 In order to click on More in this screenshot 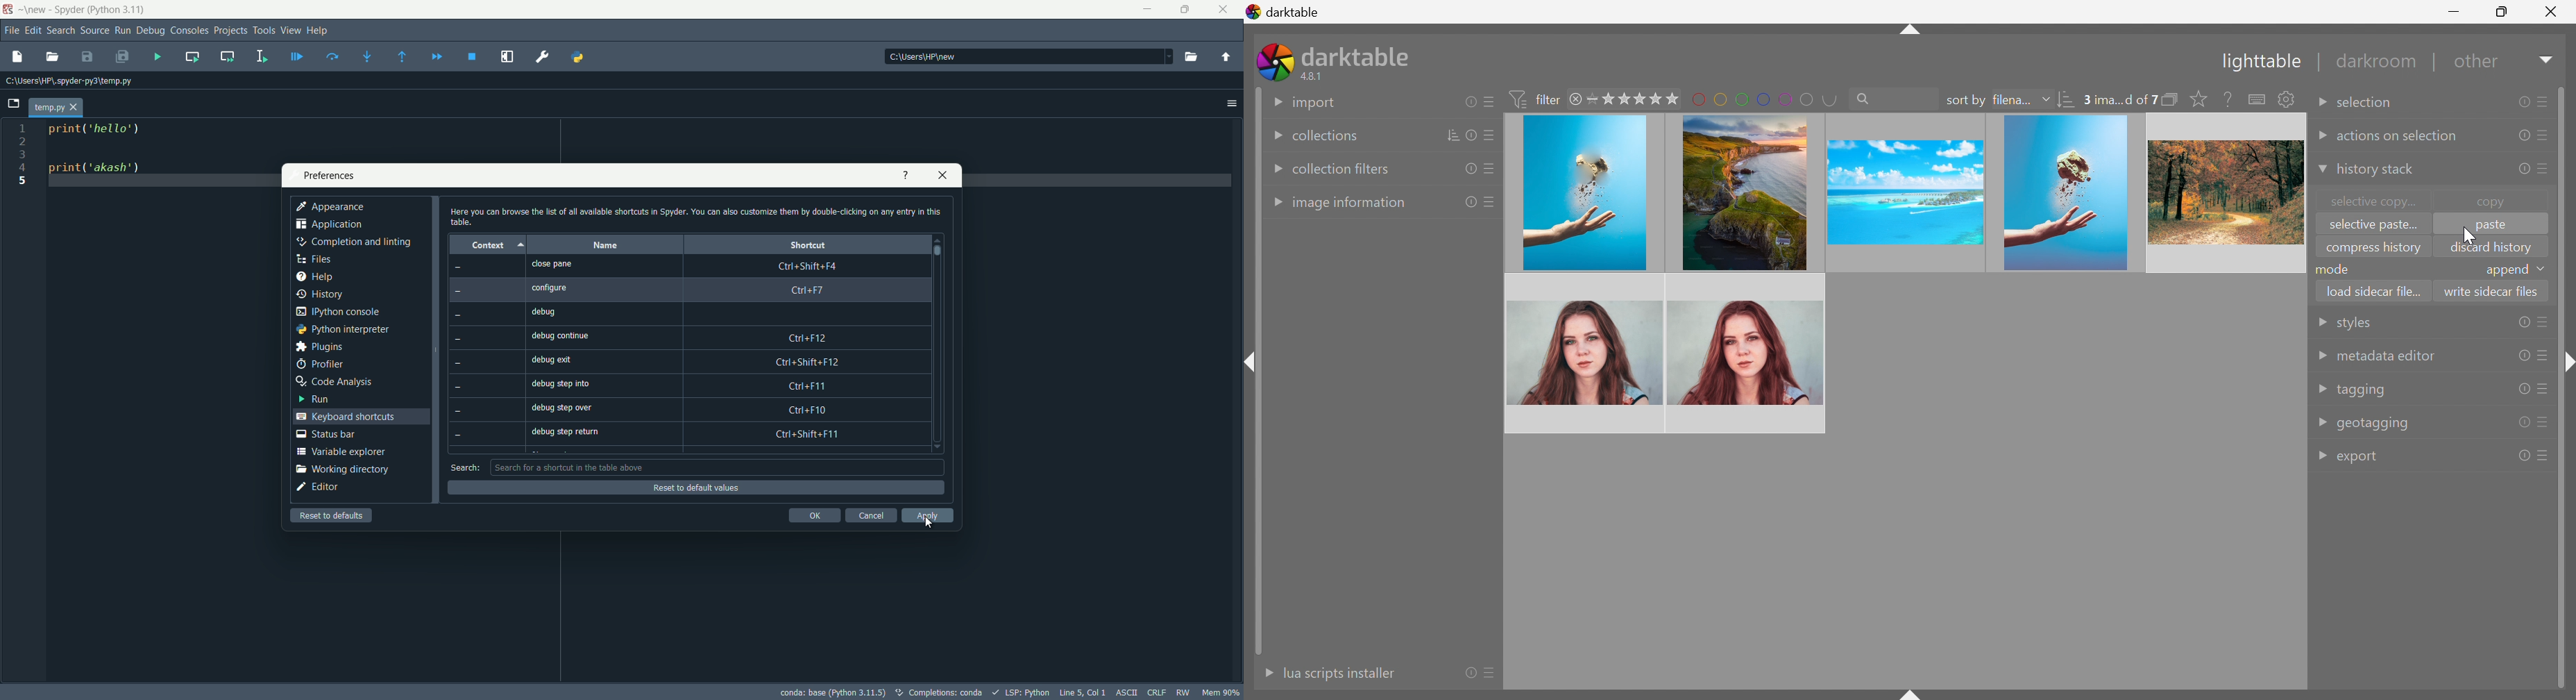, I will do `click(1264, 673)`.